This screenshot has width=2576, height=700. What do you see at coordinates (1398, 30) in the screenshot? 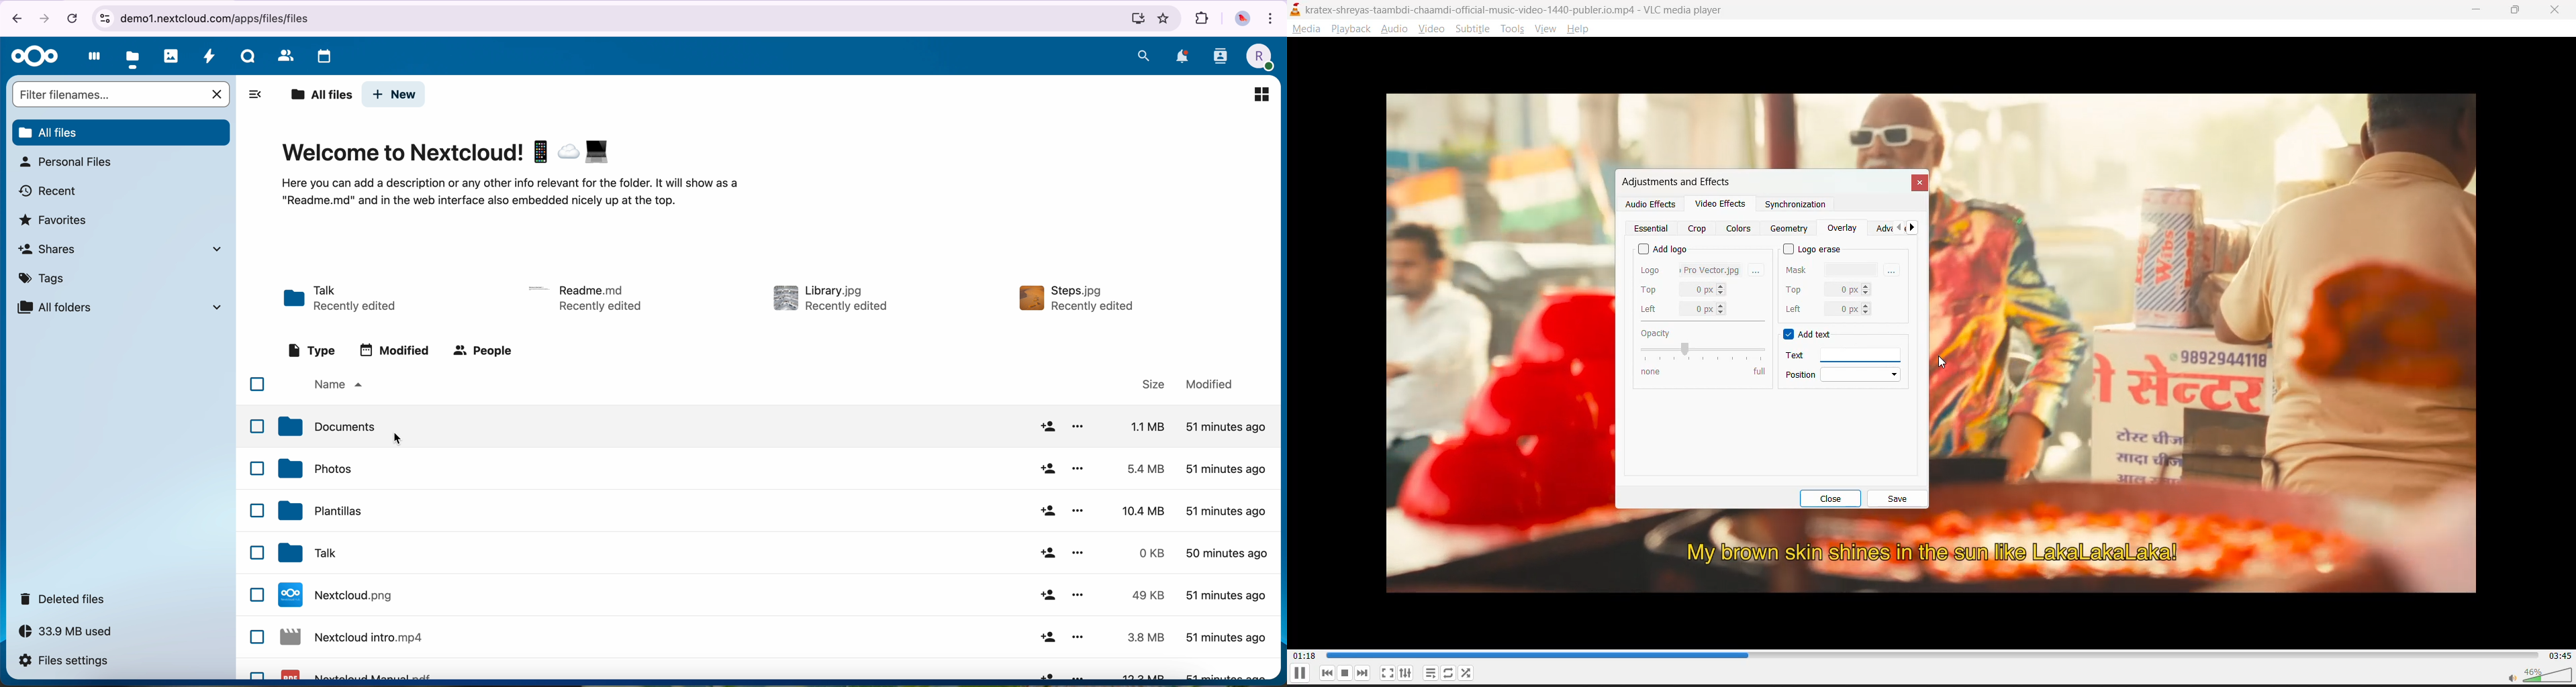
I see `audio` at bounding box center [1398, 30].